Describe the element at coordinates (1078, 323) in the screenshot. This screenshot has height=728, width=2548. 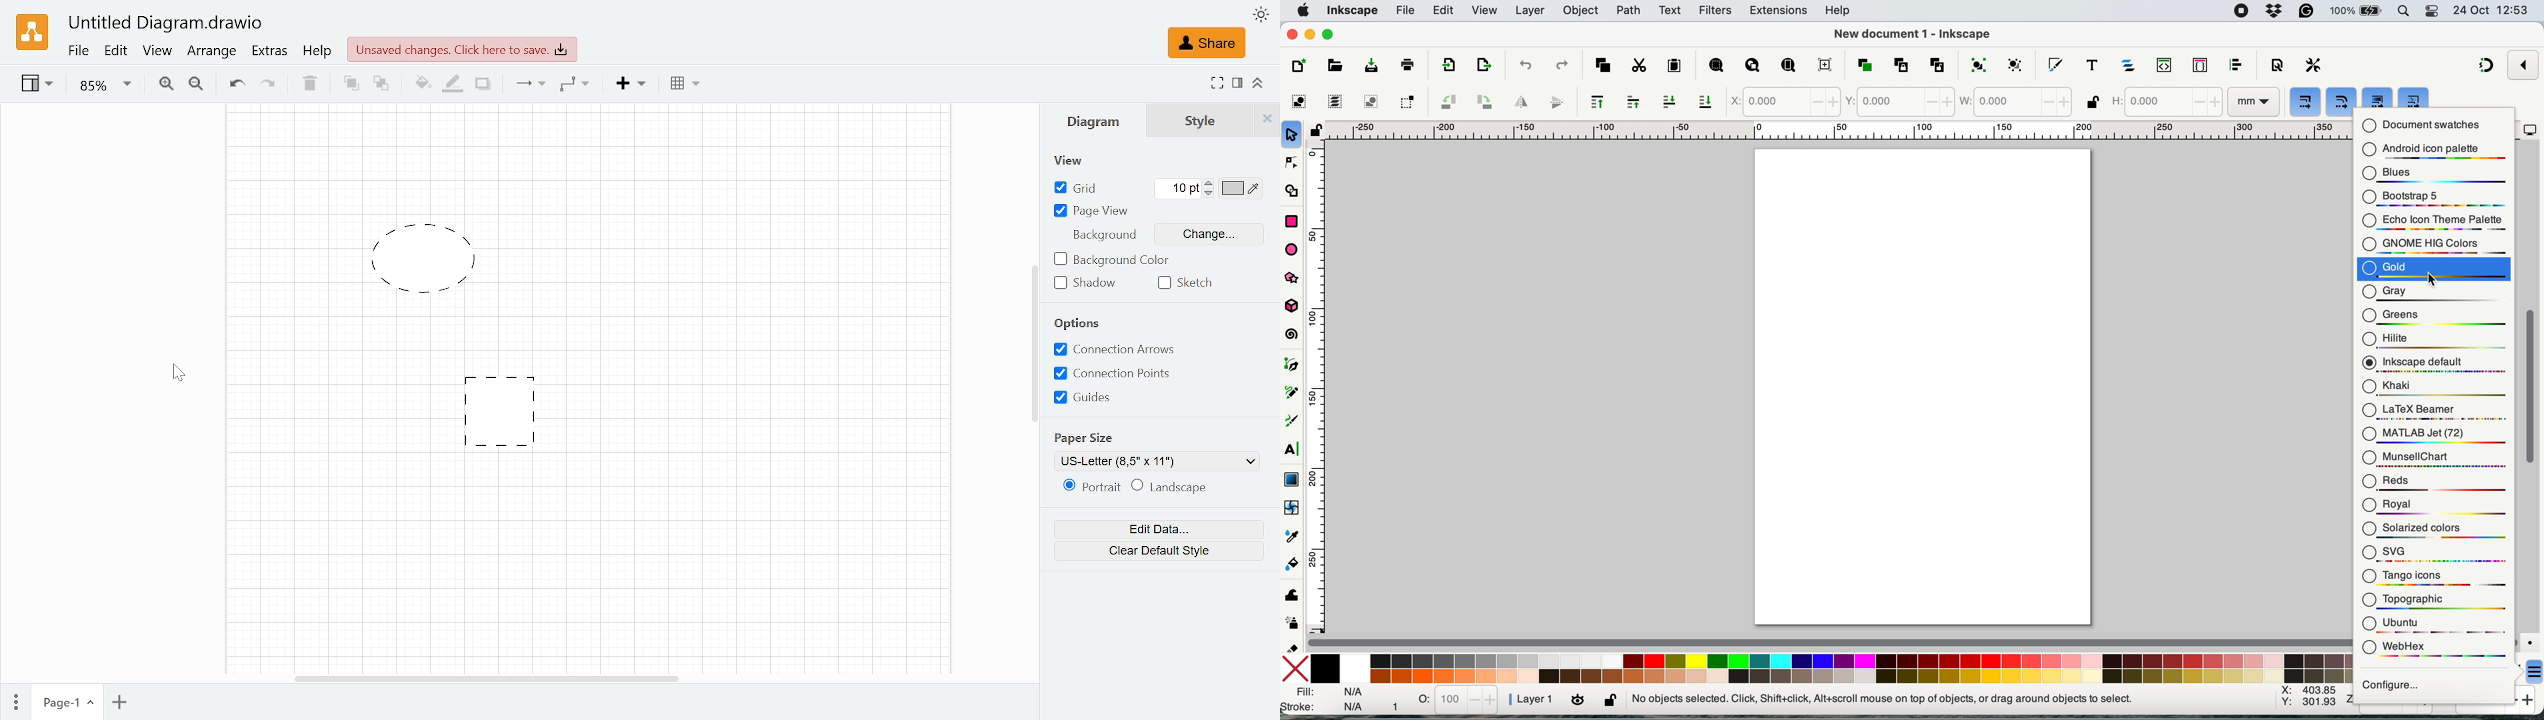
I see `Options` at that location.